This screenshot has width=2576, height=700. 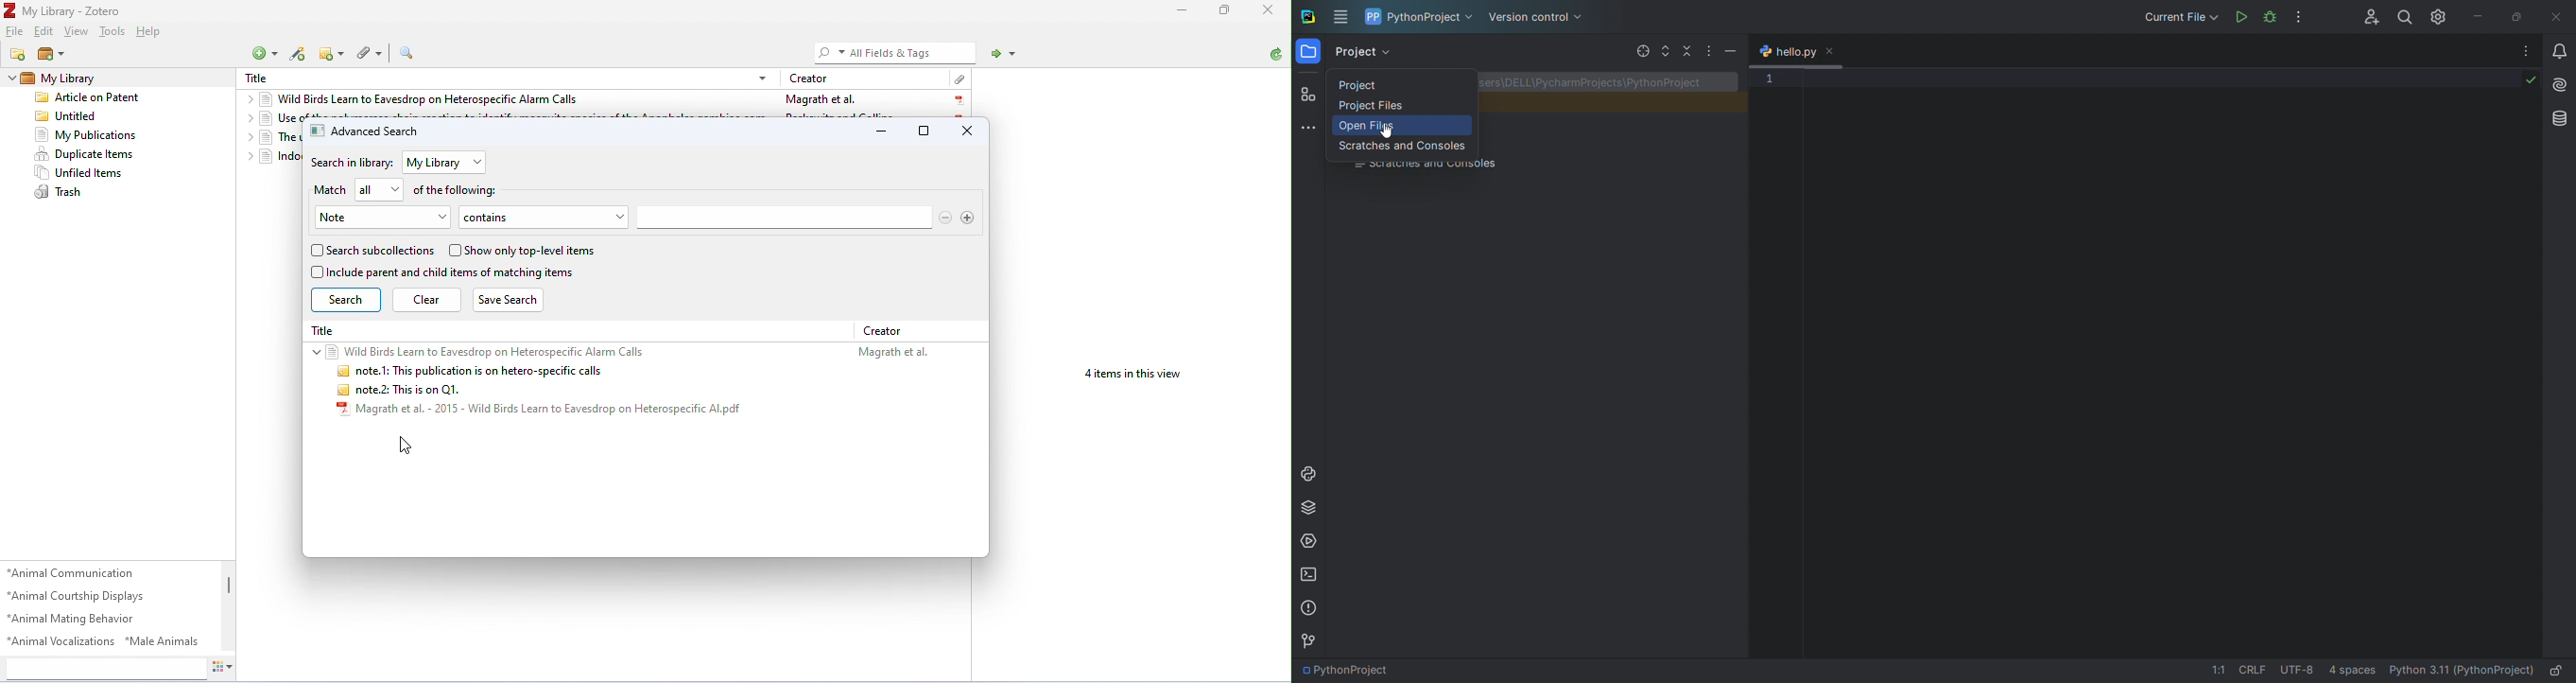 I want to click on search subcollections, so click(x=380, y=251).